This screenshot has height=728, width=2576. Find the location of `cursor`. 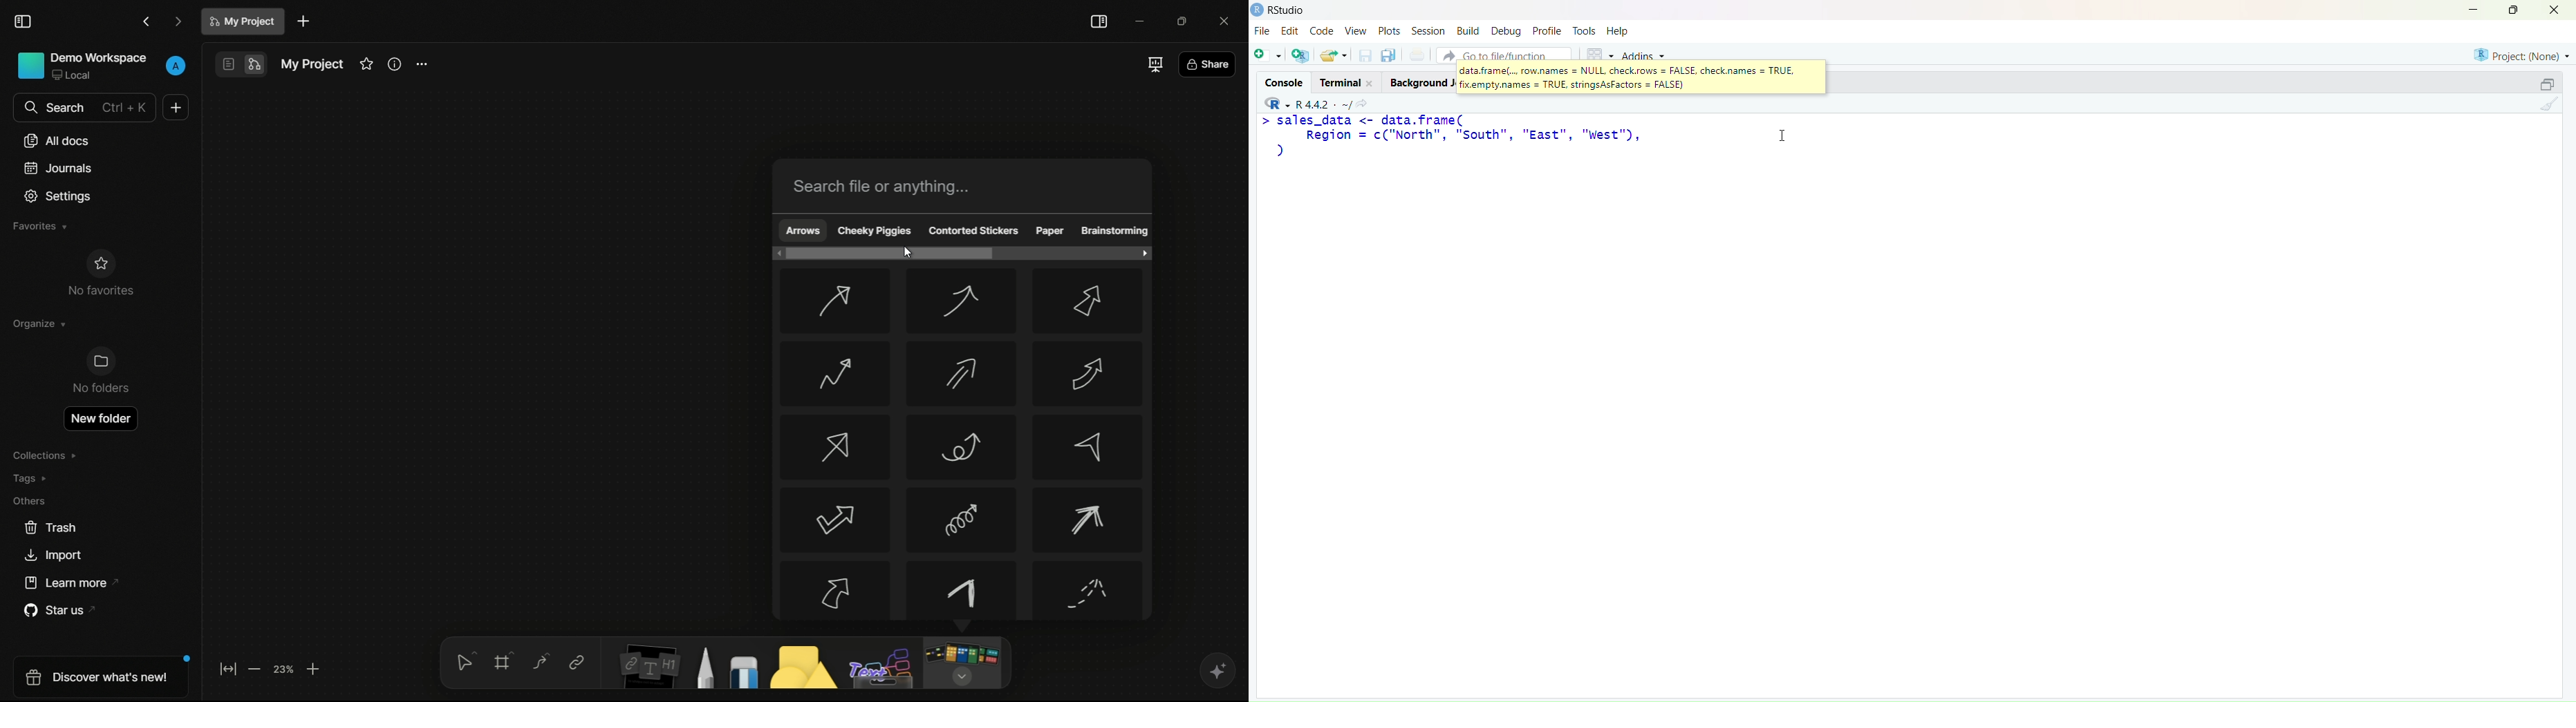

cursor is located at coordinates (909, 254).